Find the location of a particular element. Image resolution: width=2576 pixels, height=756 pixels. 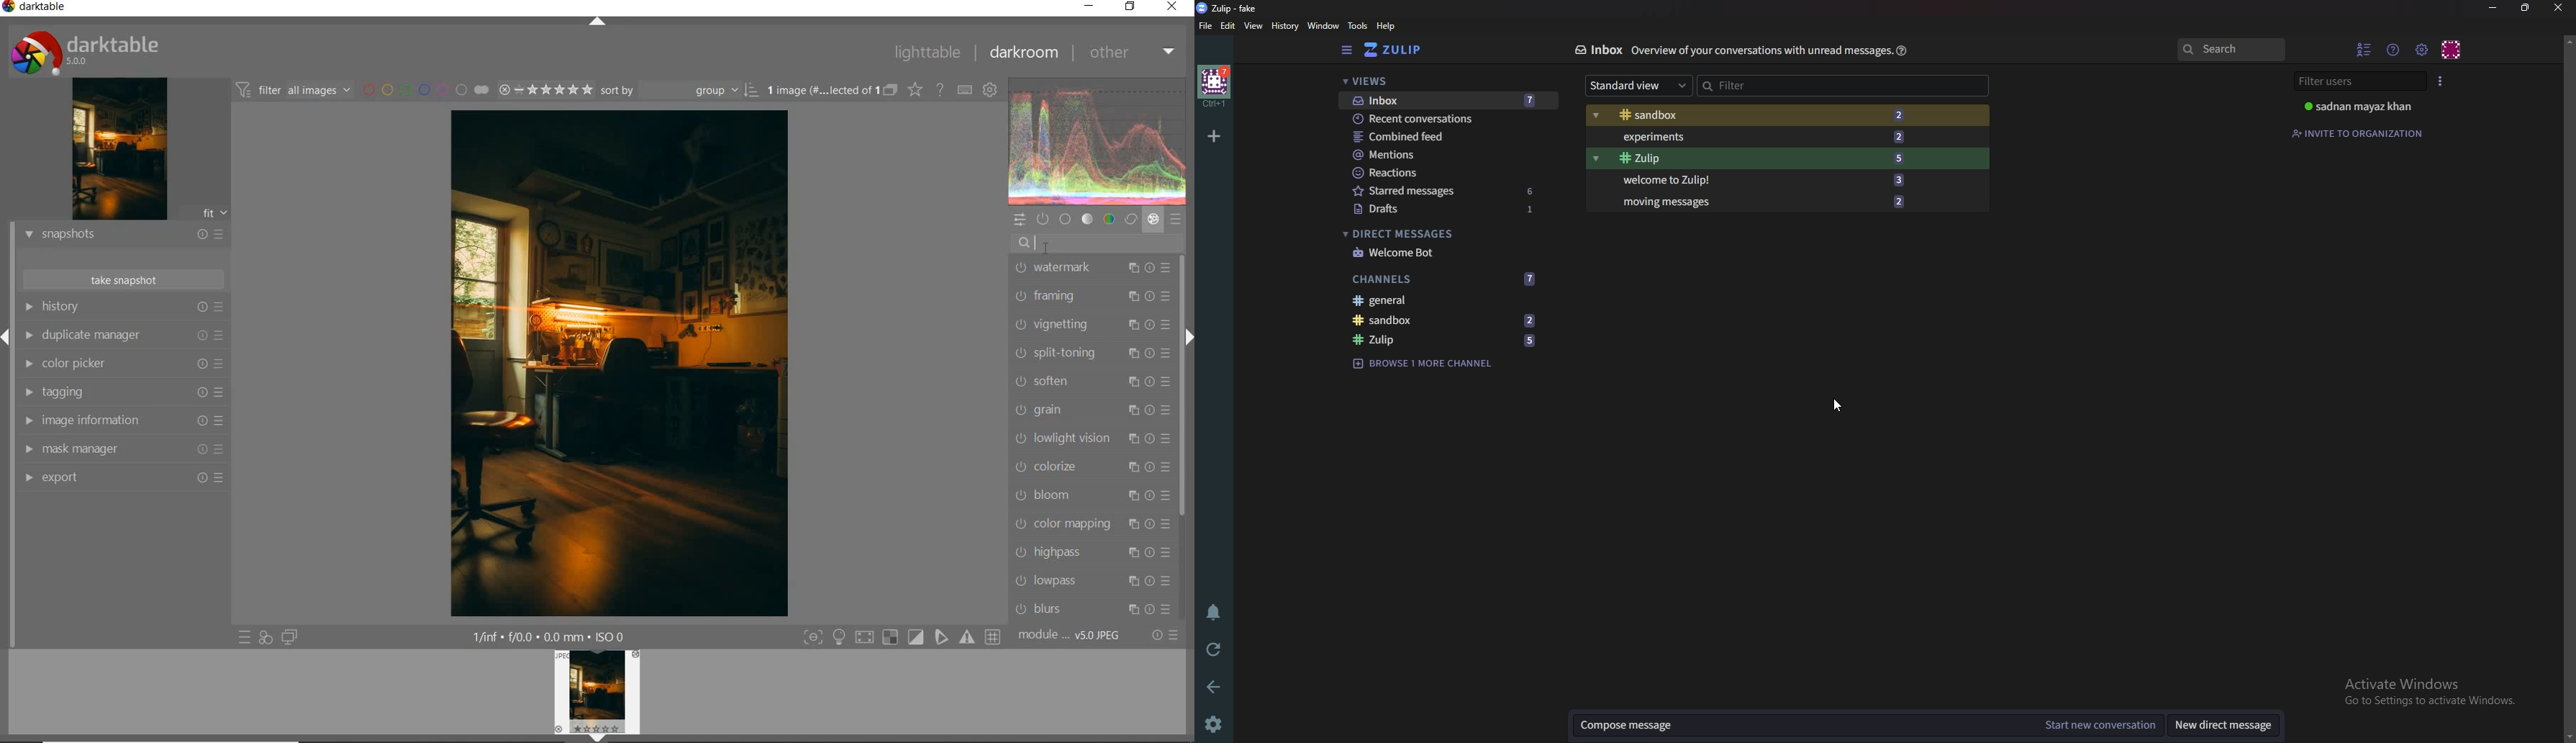

Tools is located at coordinates (1359, 26).